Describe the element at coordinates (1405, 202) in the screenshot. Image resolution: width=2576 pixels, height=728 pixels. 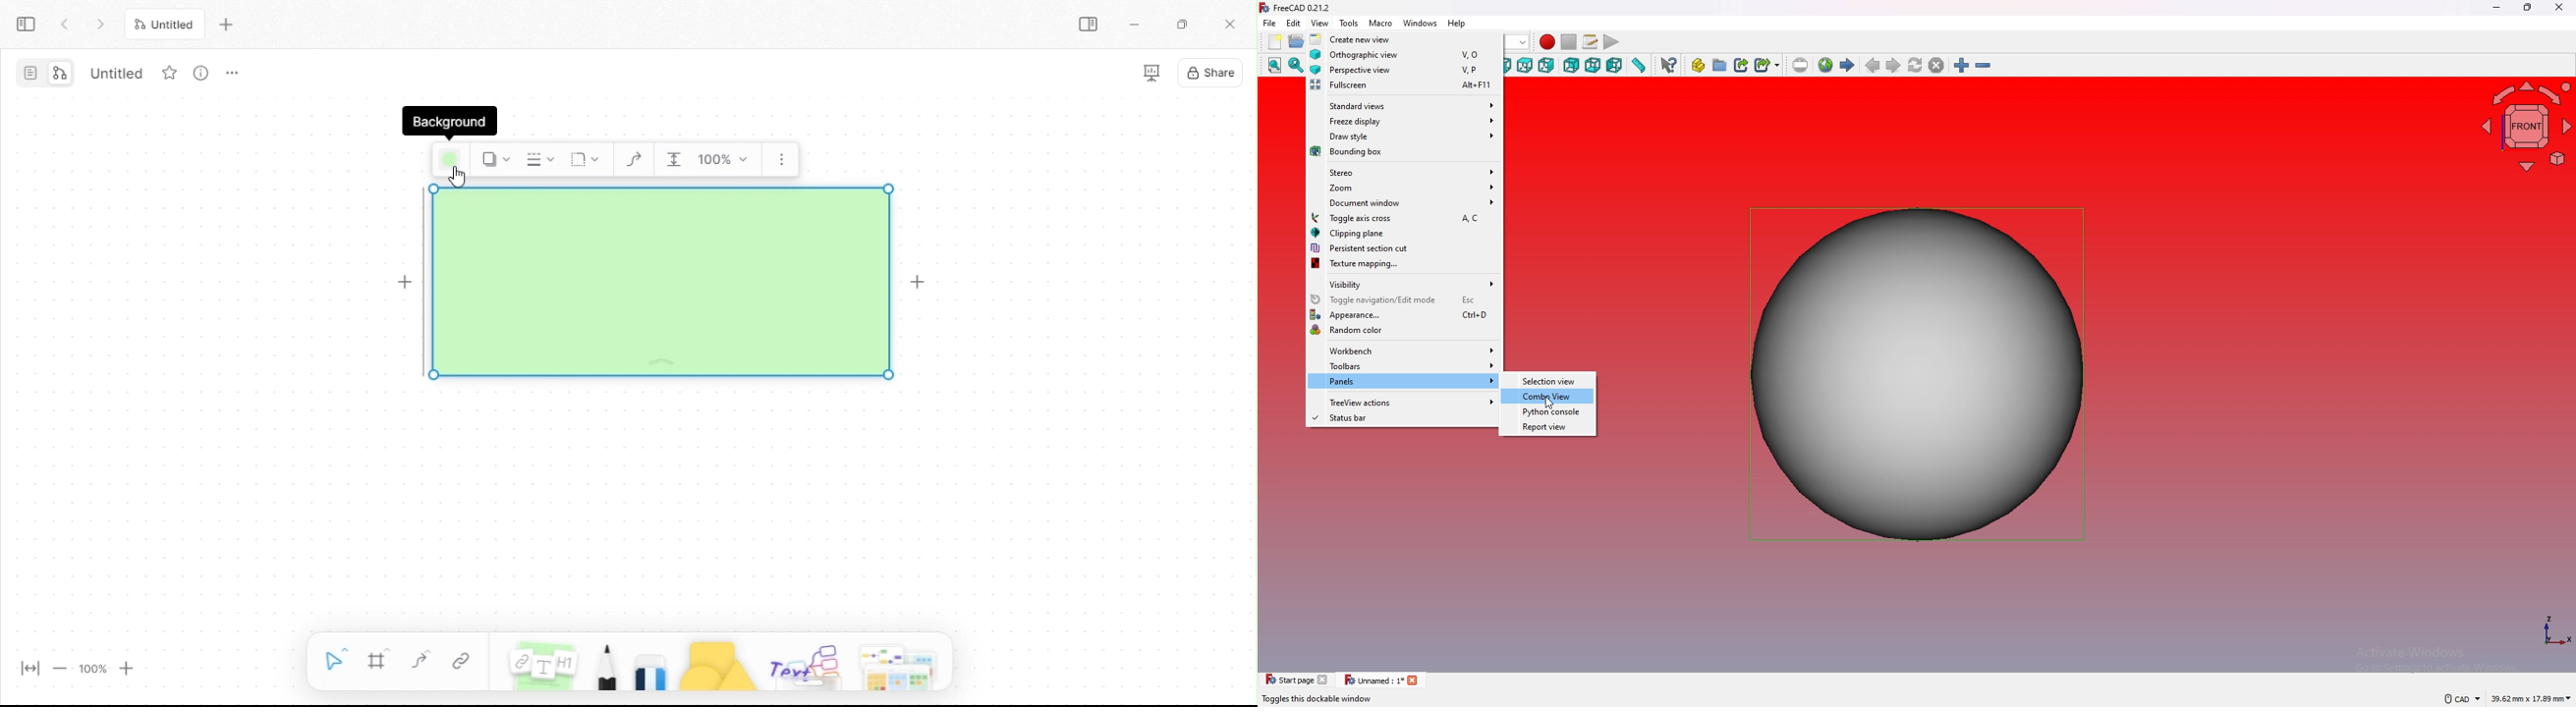
I see `document window` at that location.